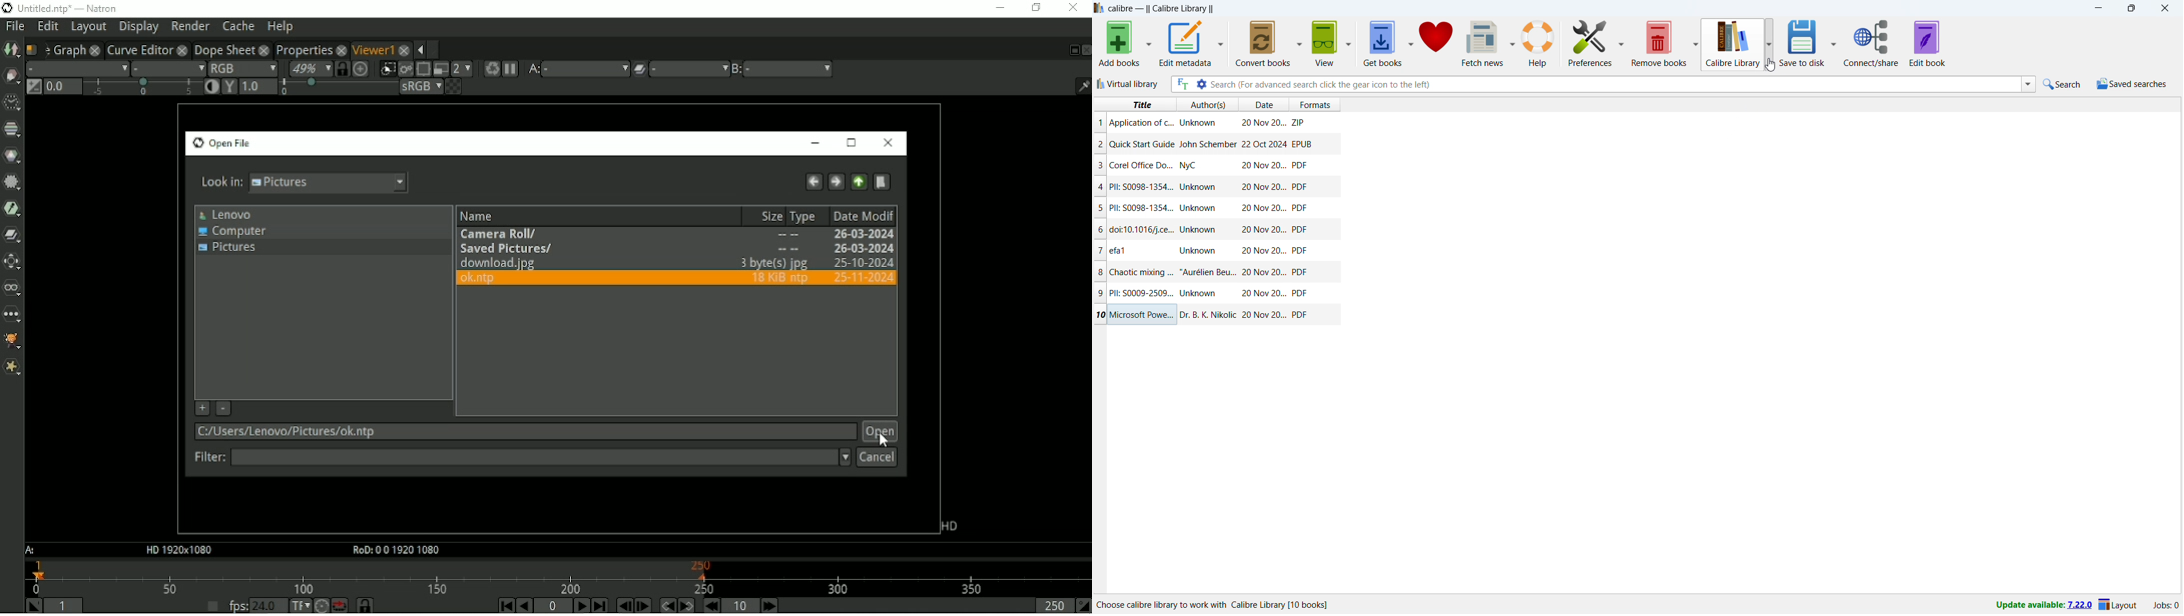 Image resolution: width=2184 pixels, height=616 pixels. Describe the element at coordinates (339, 605) in the screenshot. I see `Behaviour` at that location.